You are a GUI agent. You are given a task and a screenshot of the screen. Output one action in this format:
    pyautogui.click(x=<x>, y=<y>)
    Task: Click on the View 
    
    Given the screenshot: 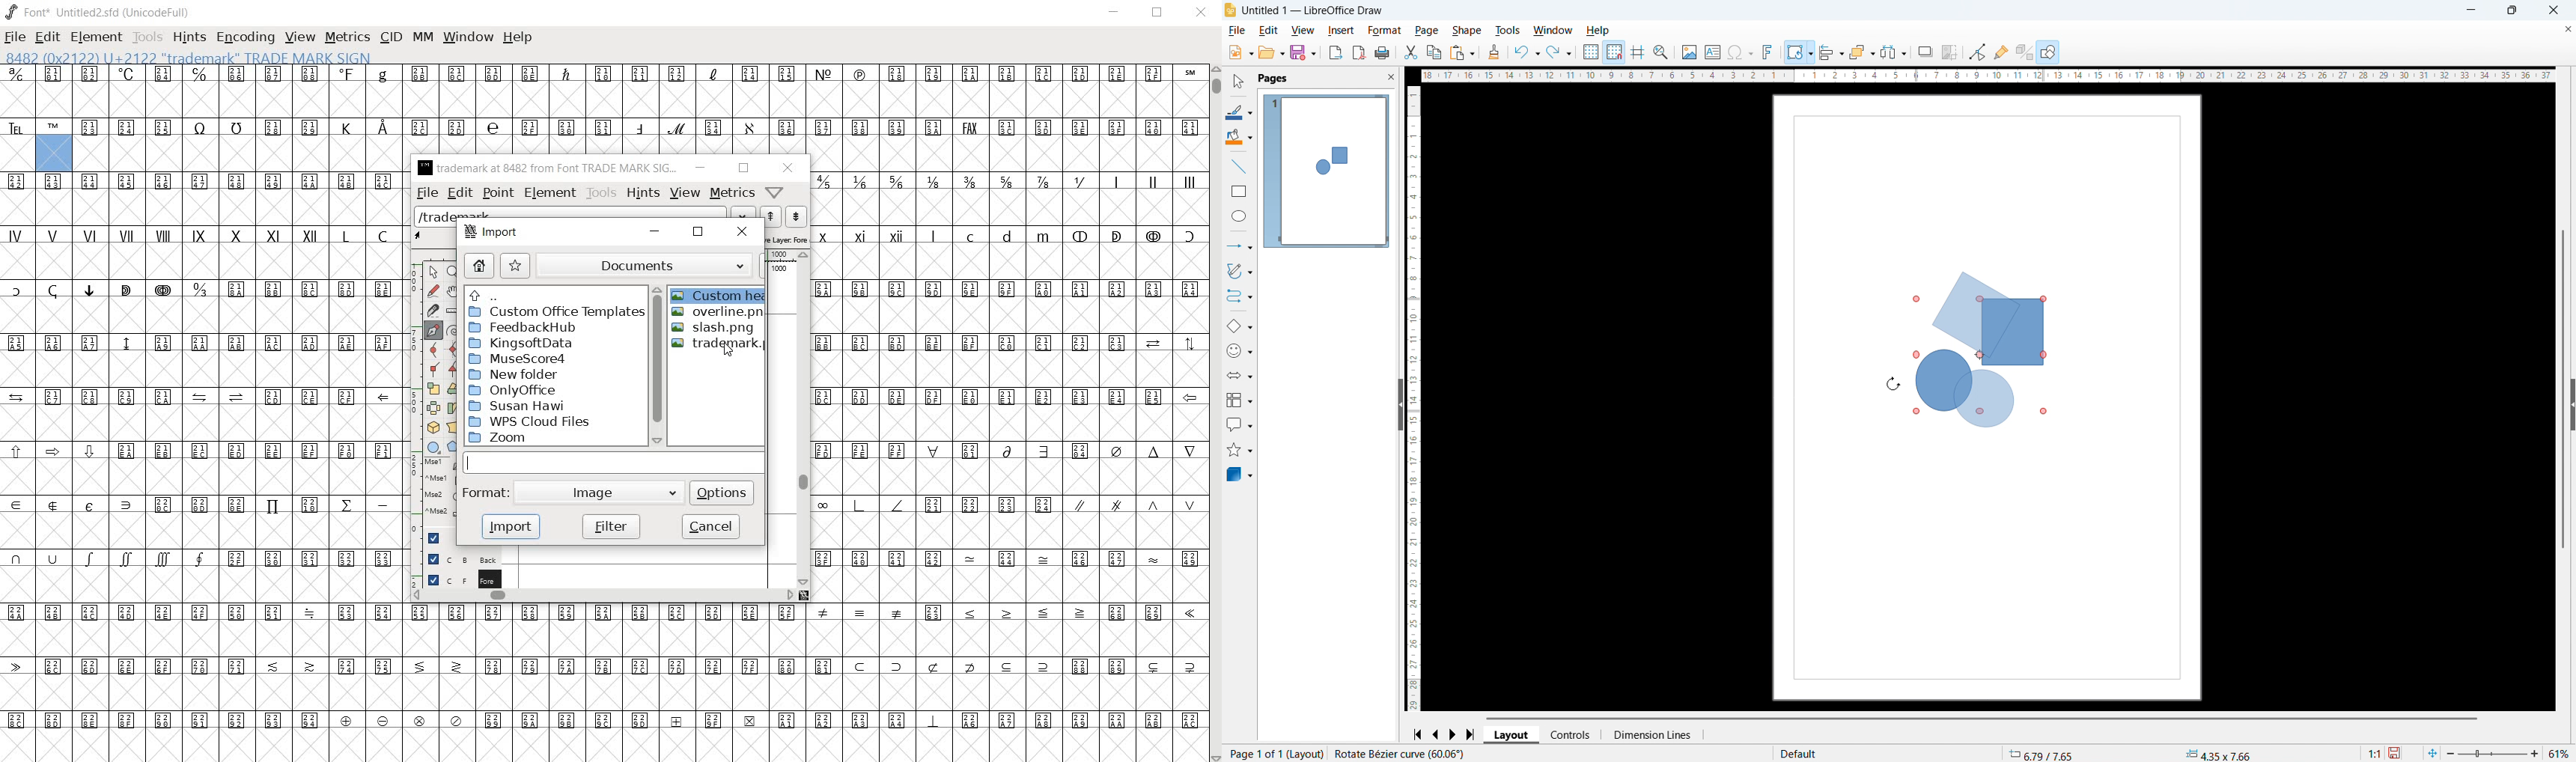 What is the action you would take?
    pyautogui.click(x=1302, y=30)
    